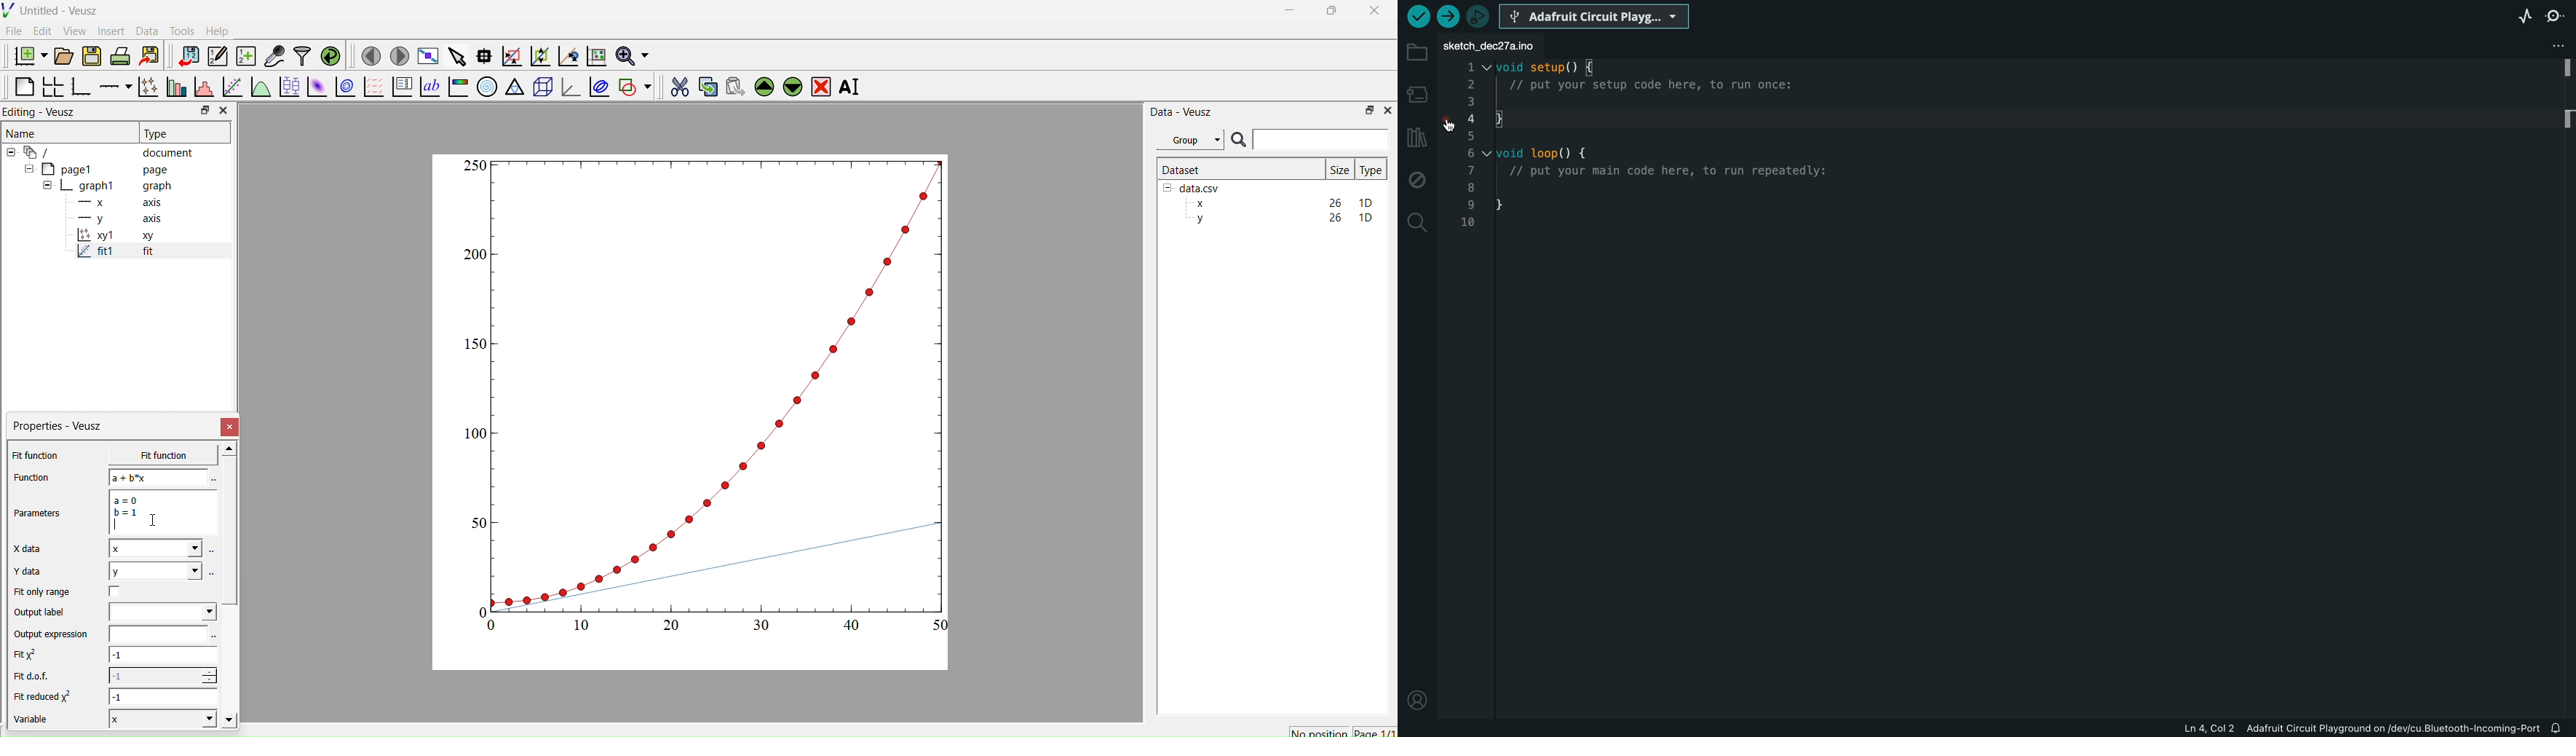  What do you see at coordinates (1193, 186) in the screenshot?
I see `data.csv` at bounding box center [1193, 186].